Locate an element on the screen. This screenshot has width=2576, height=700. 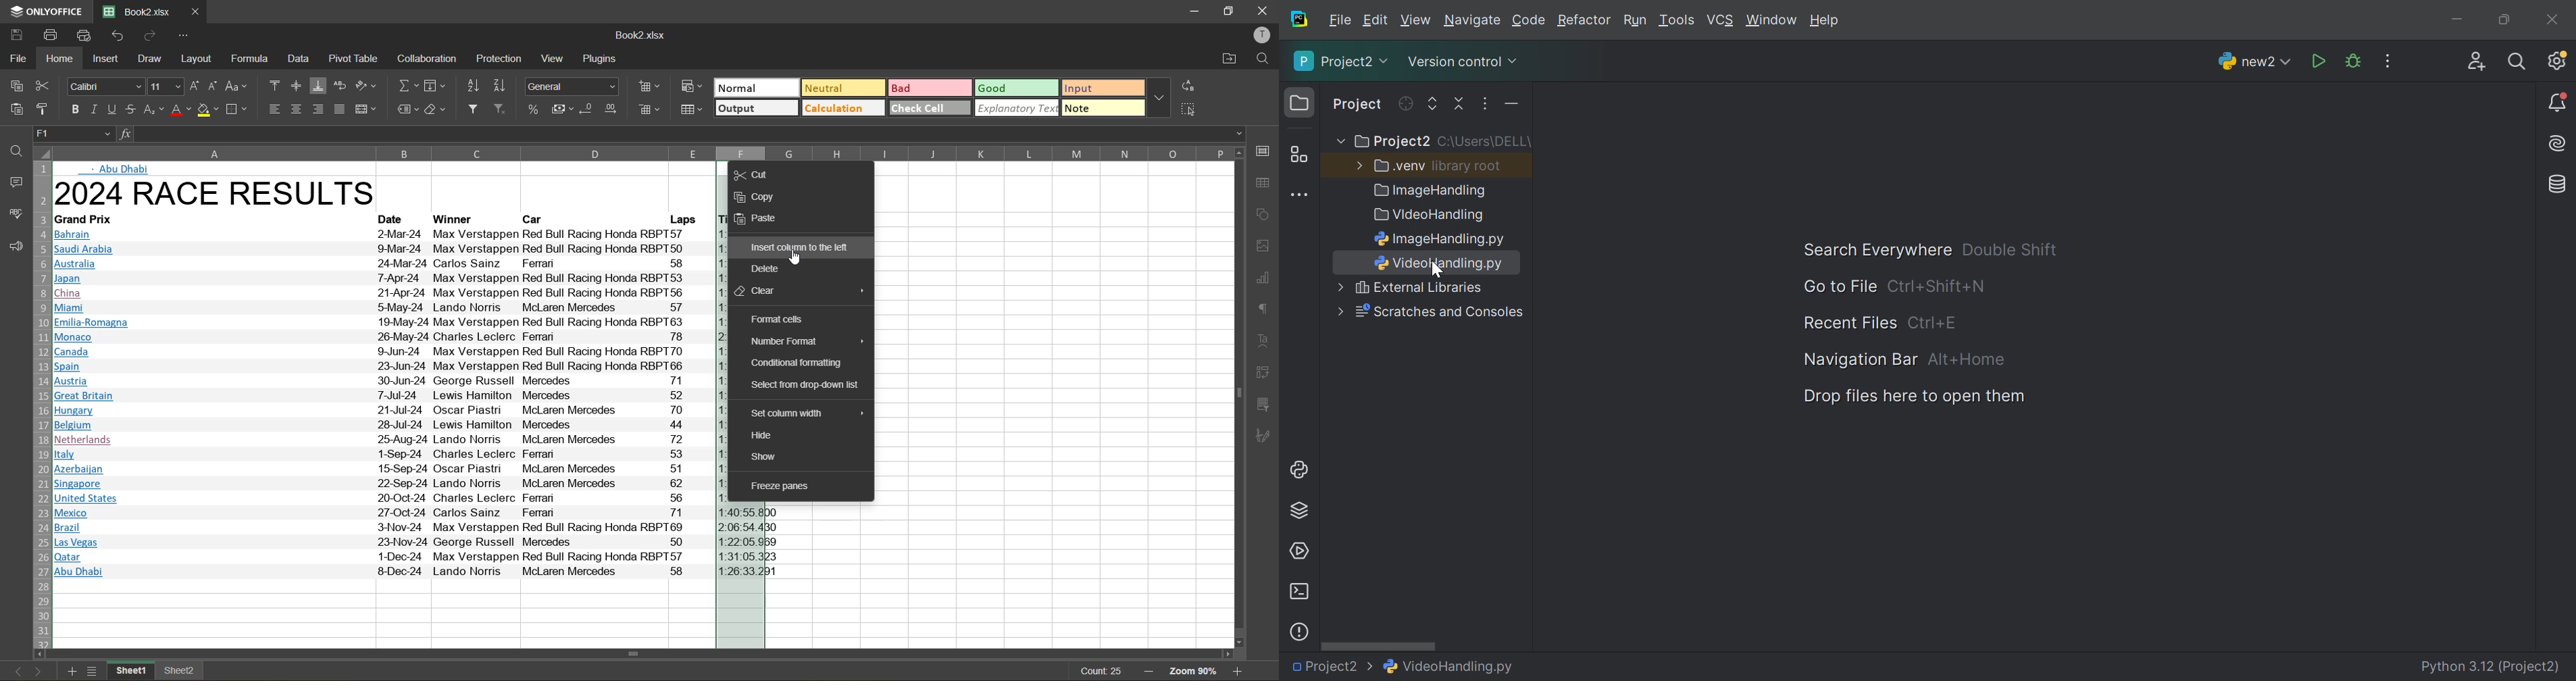
Minimize is located at coordinates (2461, 22).